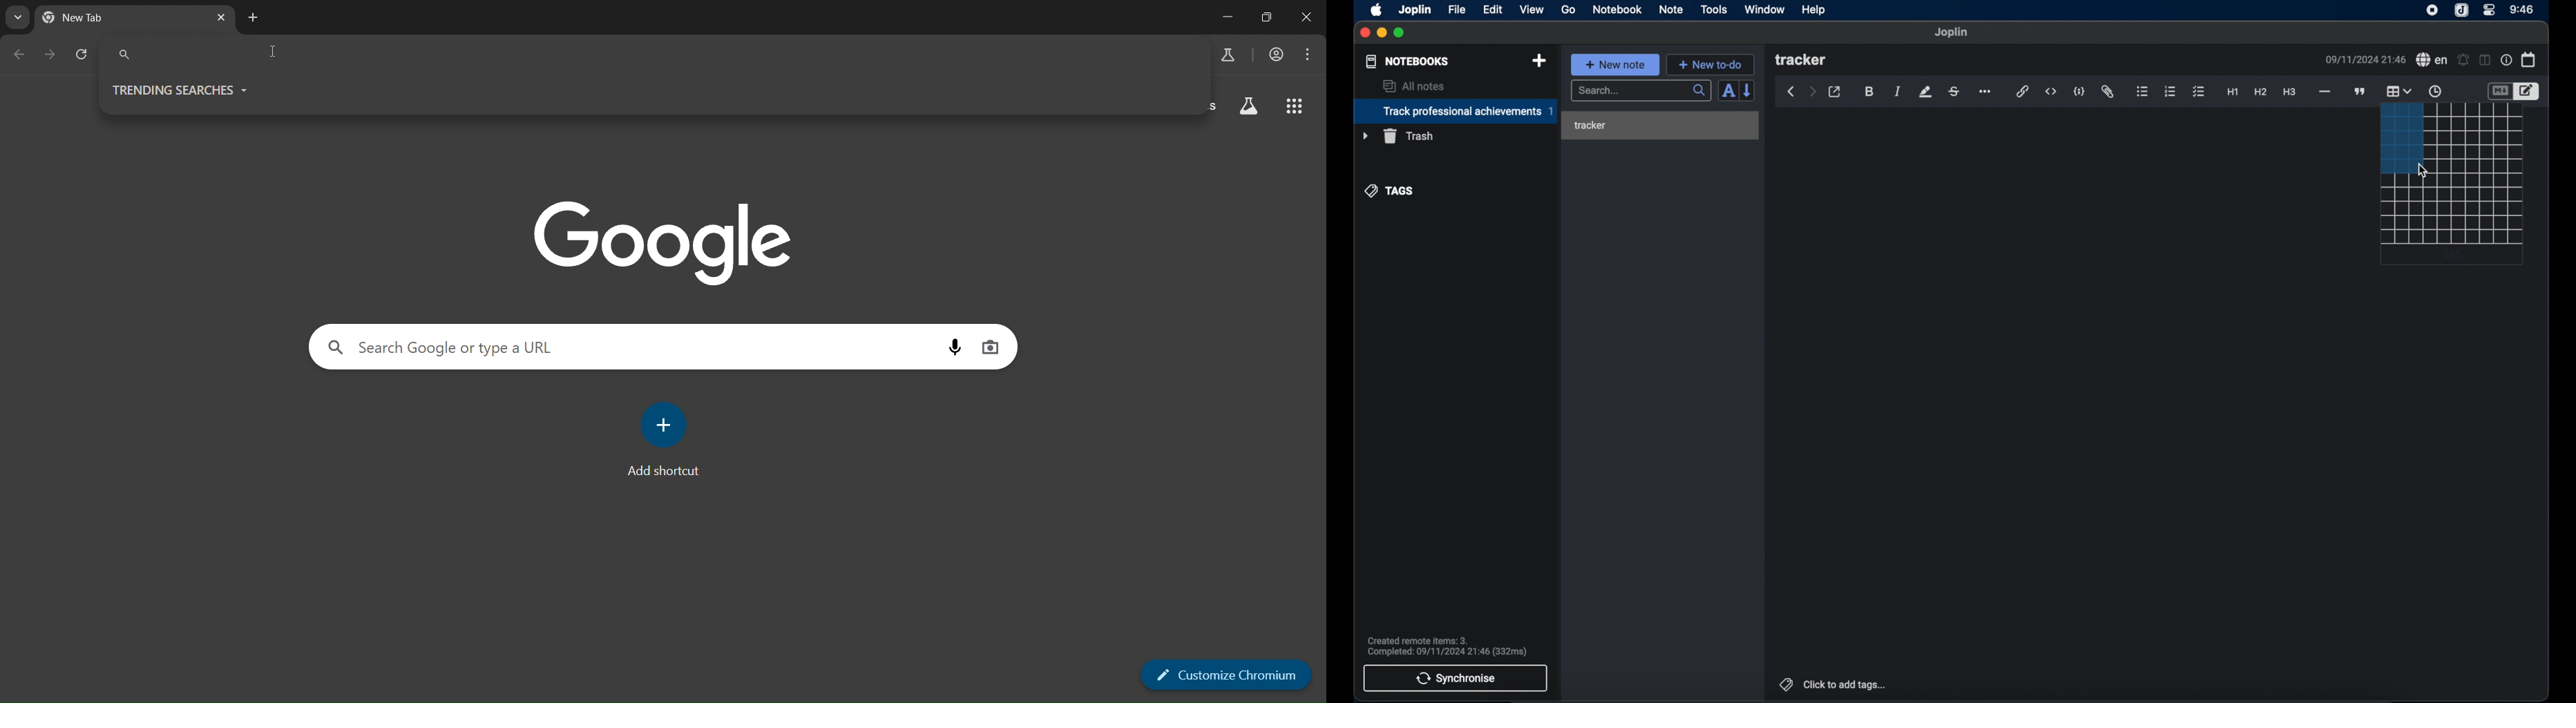 This screenshot has width=2576, height=728. I want to click on control center, so click(2490, 10).